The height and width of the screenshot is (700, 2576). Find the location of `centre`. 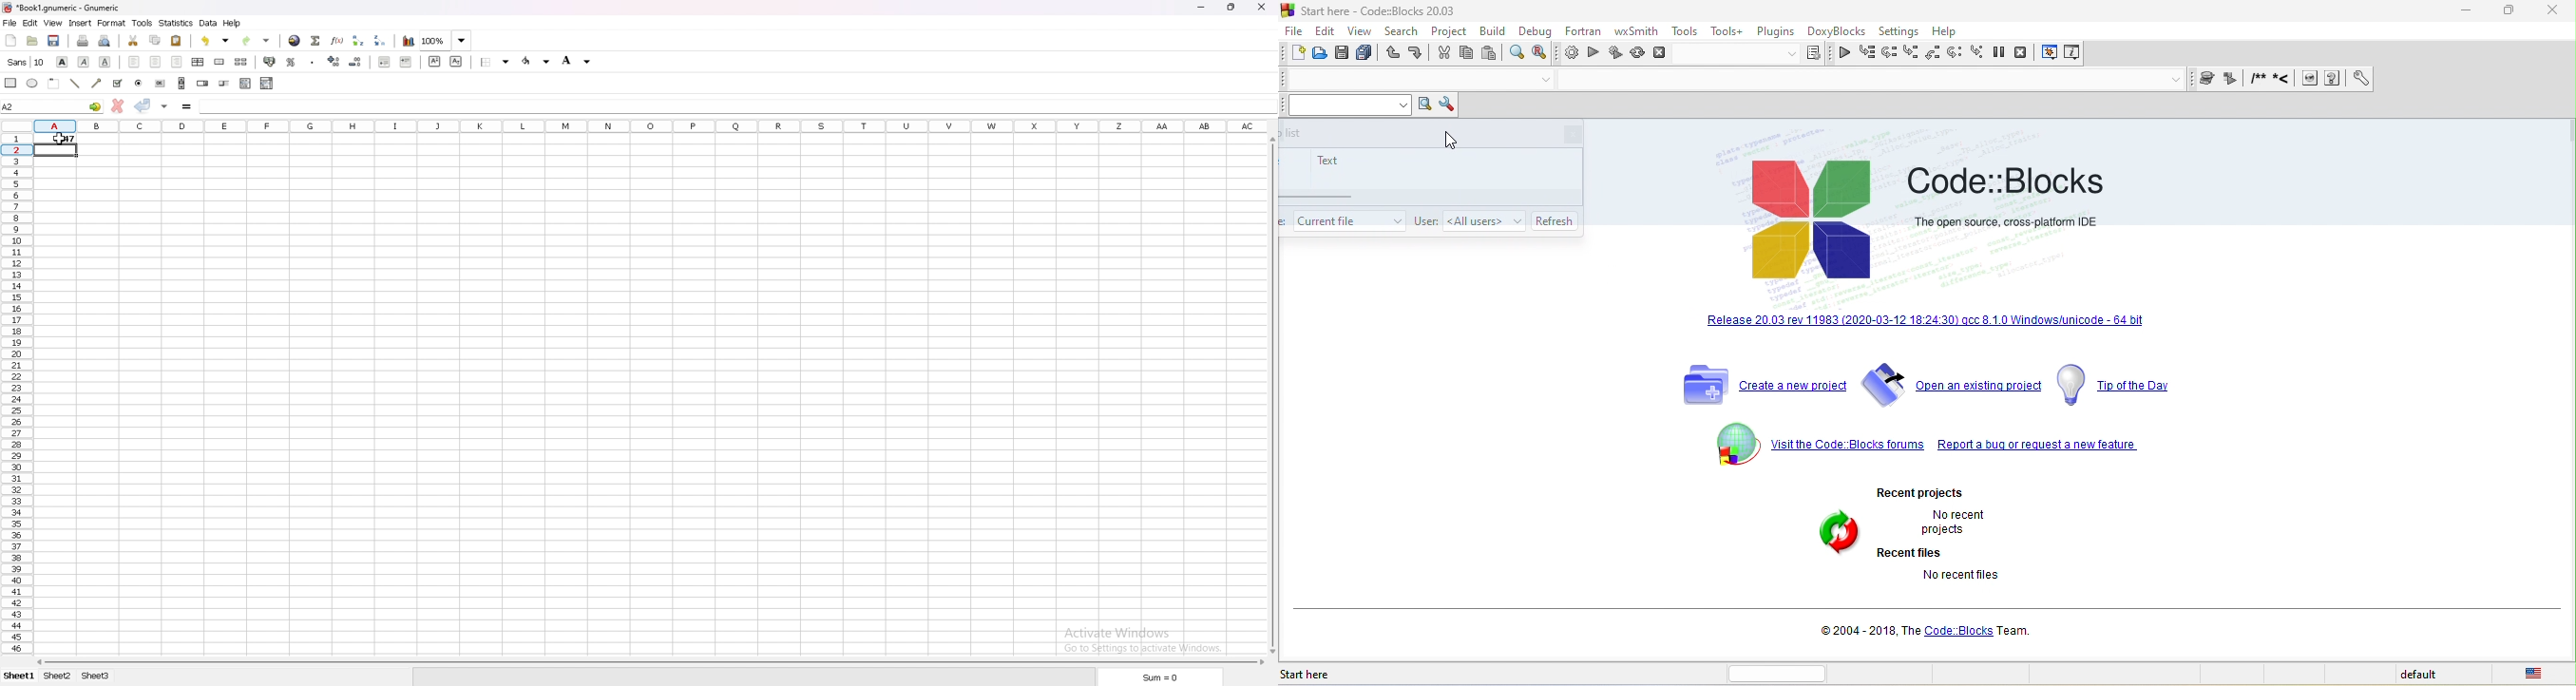

centre is located at coordinates (156, 63).